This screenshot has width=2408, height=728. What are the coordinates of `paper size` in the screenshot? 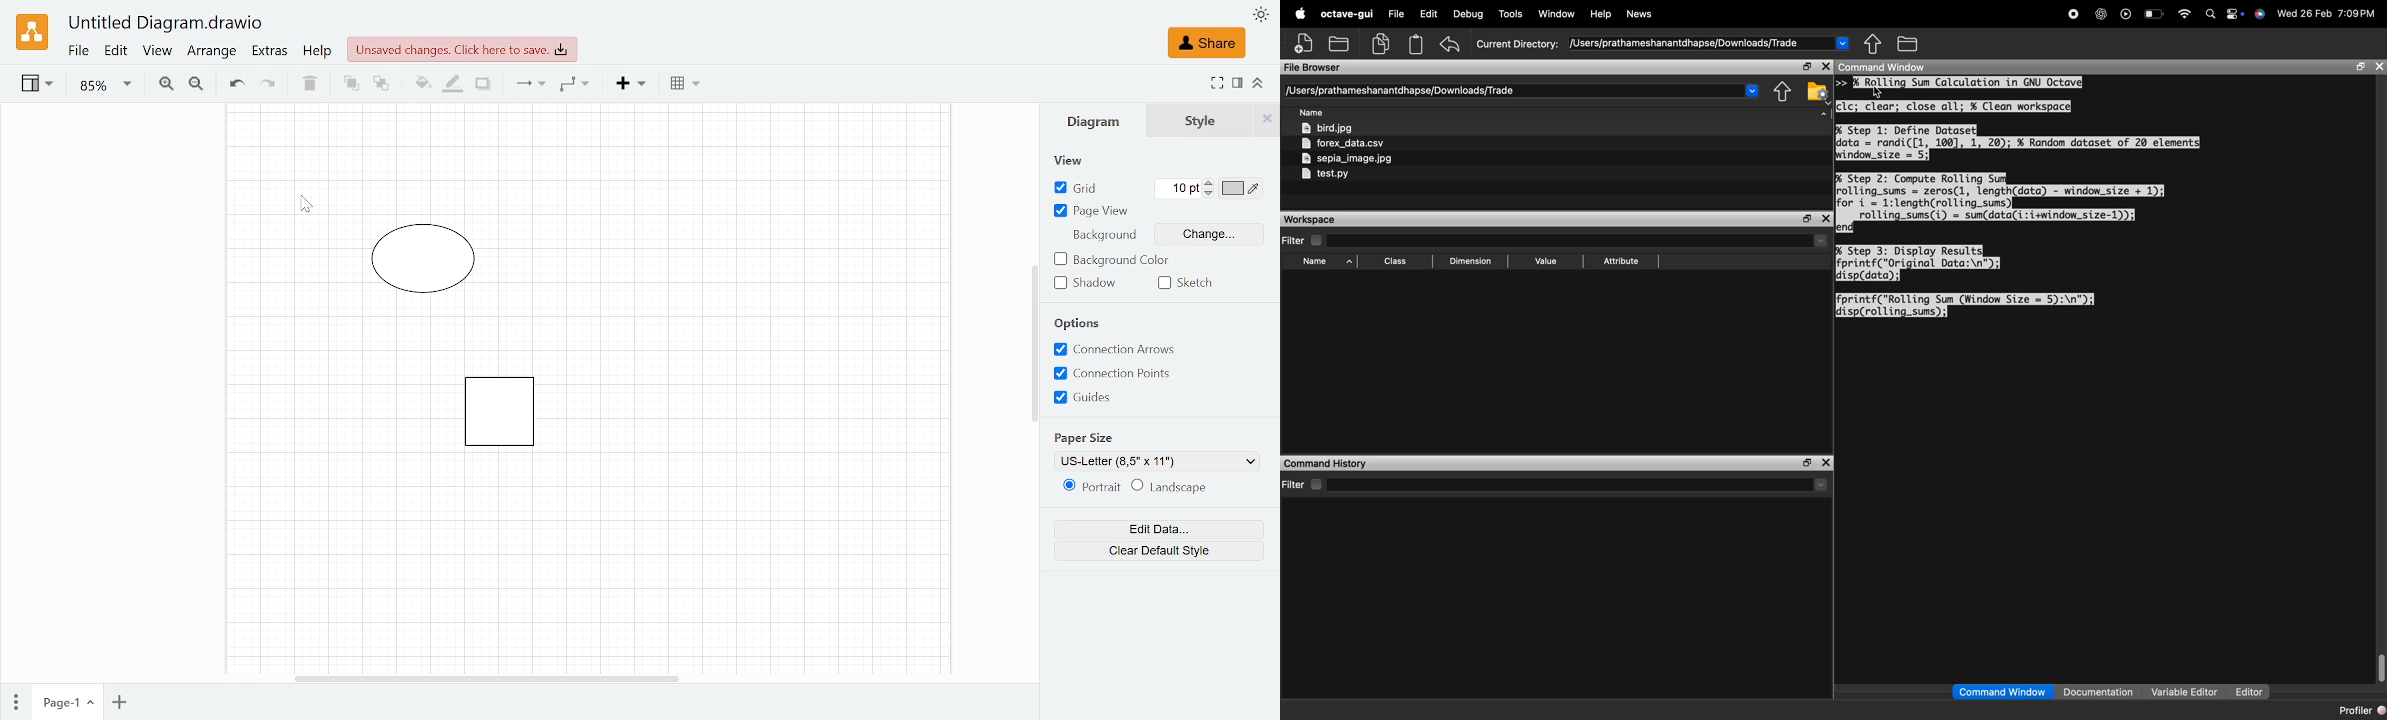 It's located at (1088, 439).